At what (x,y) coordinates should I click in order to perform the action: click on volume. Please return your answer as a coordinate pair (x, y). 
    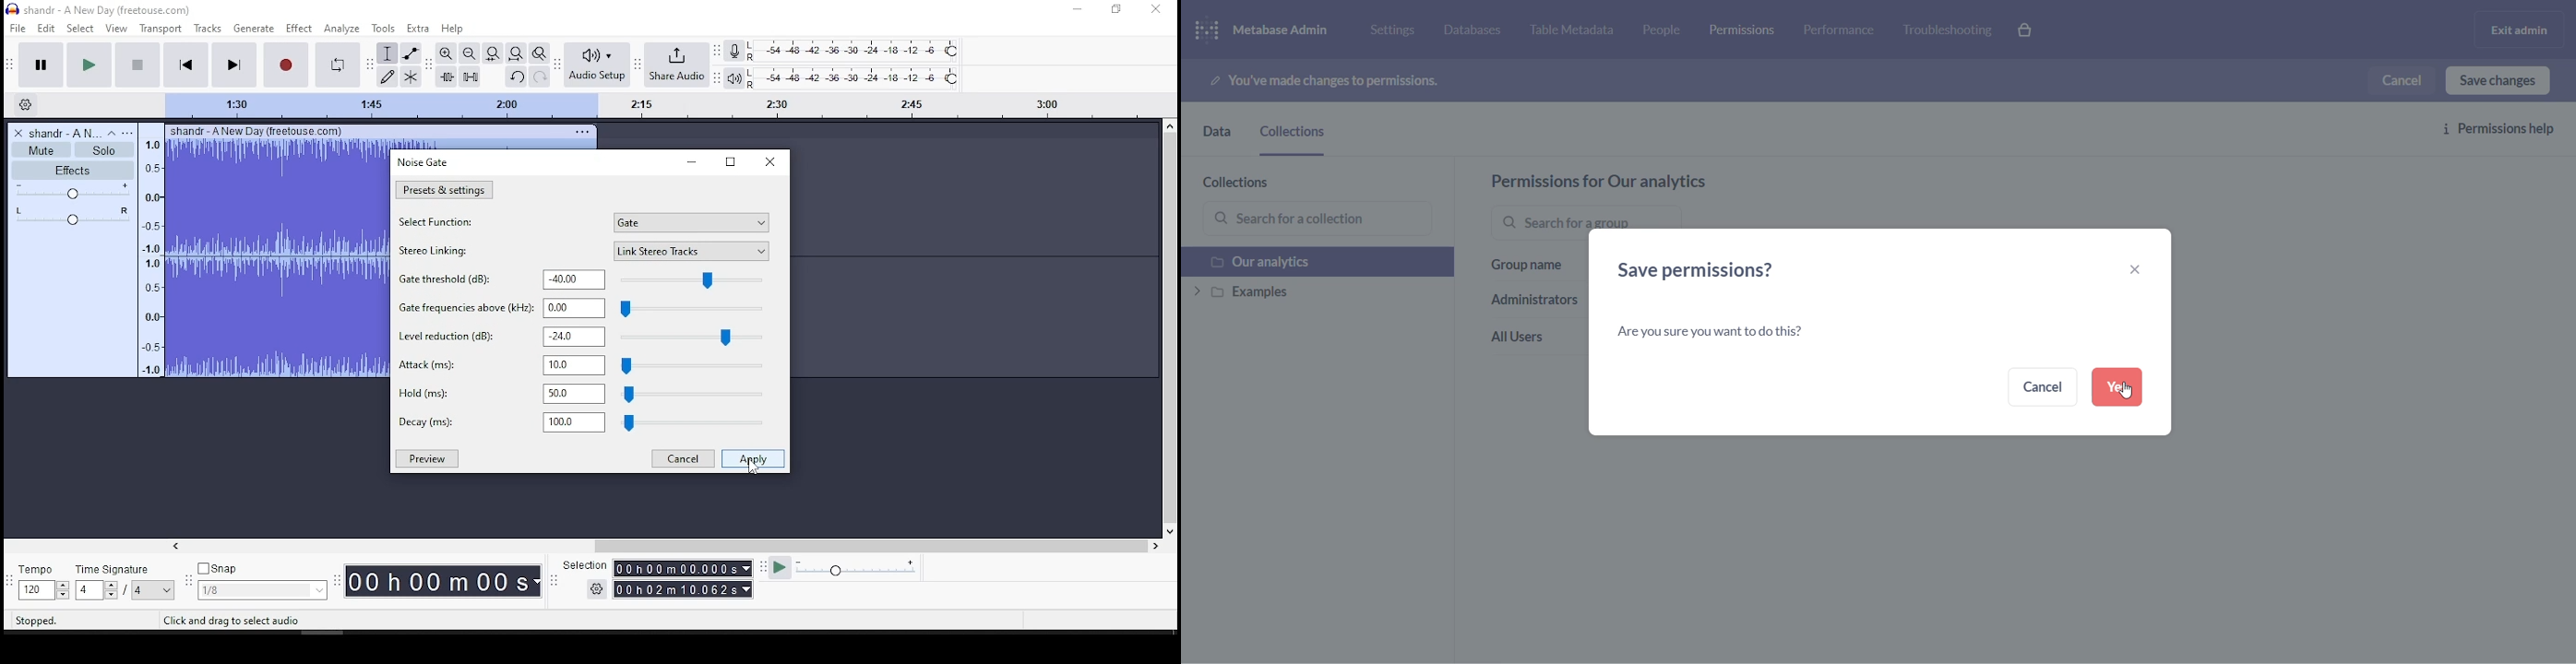
    Looking at the image, I should click on (71, 191).